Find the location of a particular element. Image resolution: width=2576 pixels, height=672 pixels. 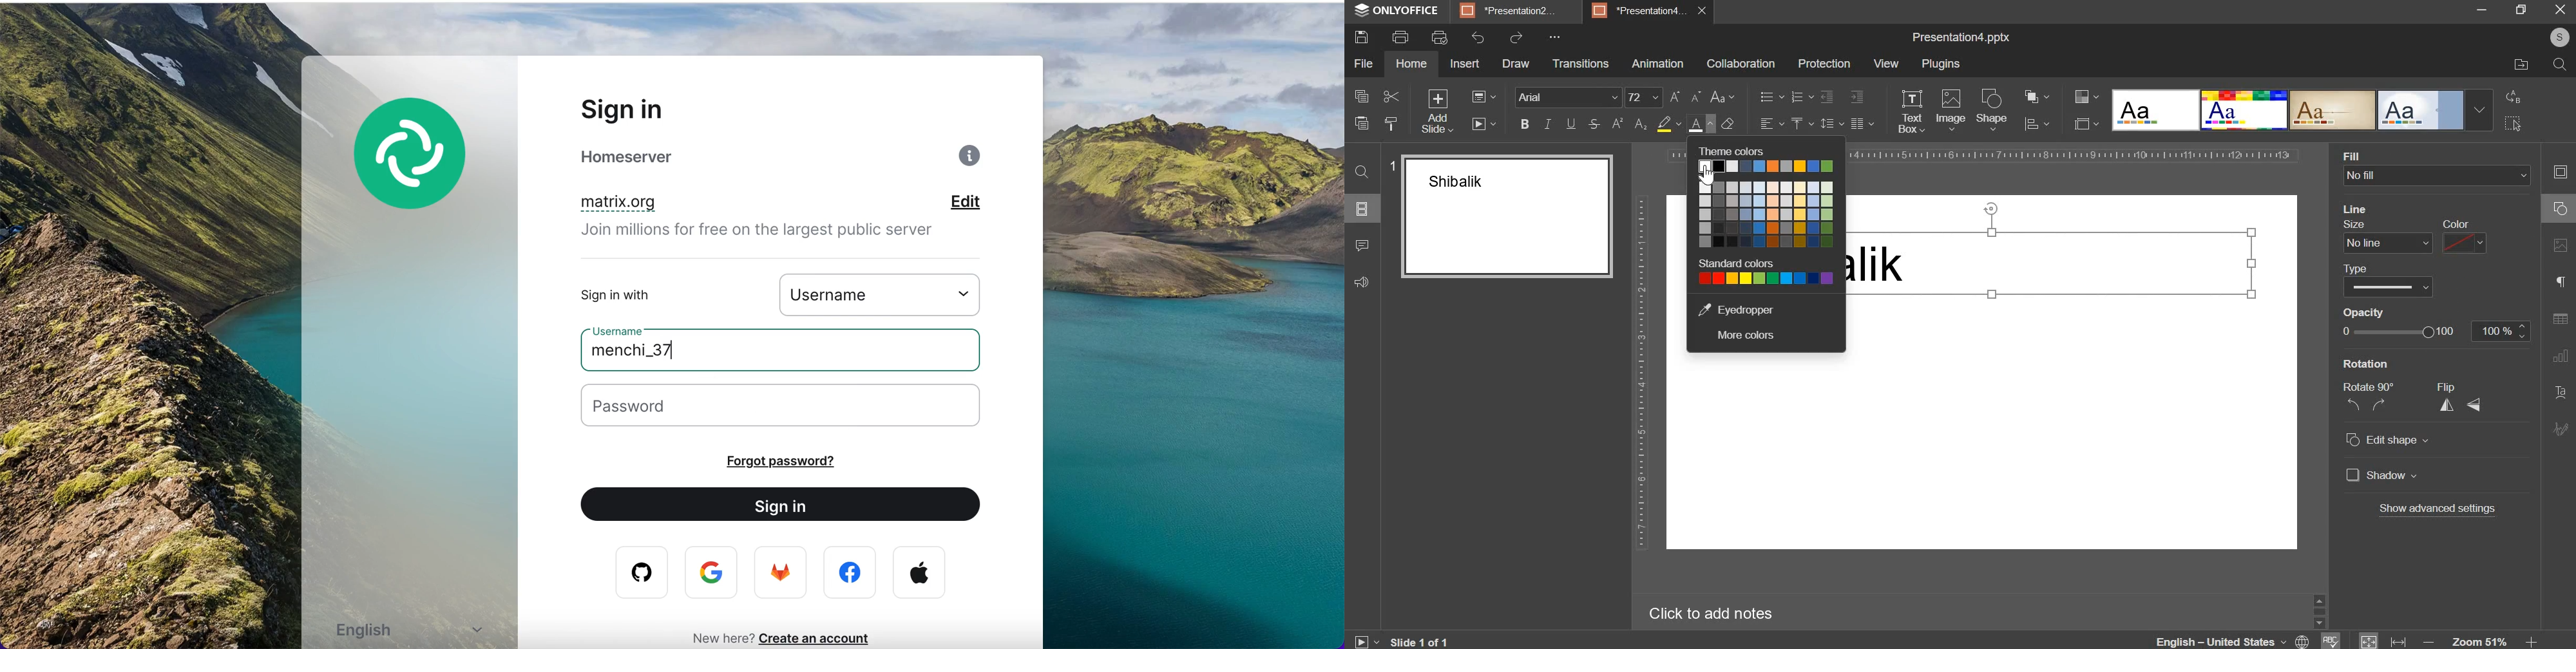

homeserver is located at coordinates (652, 157).